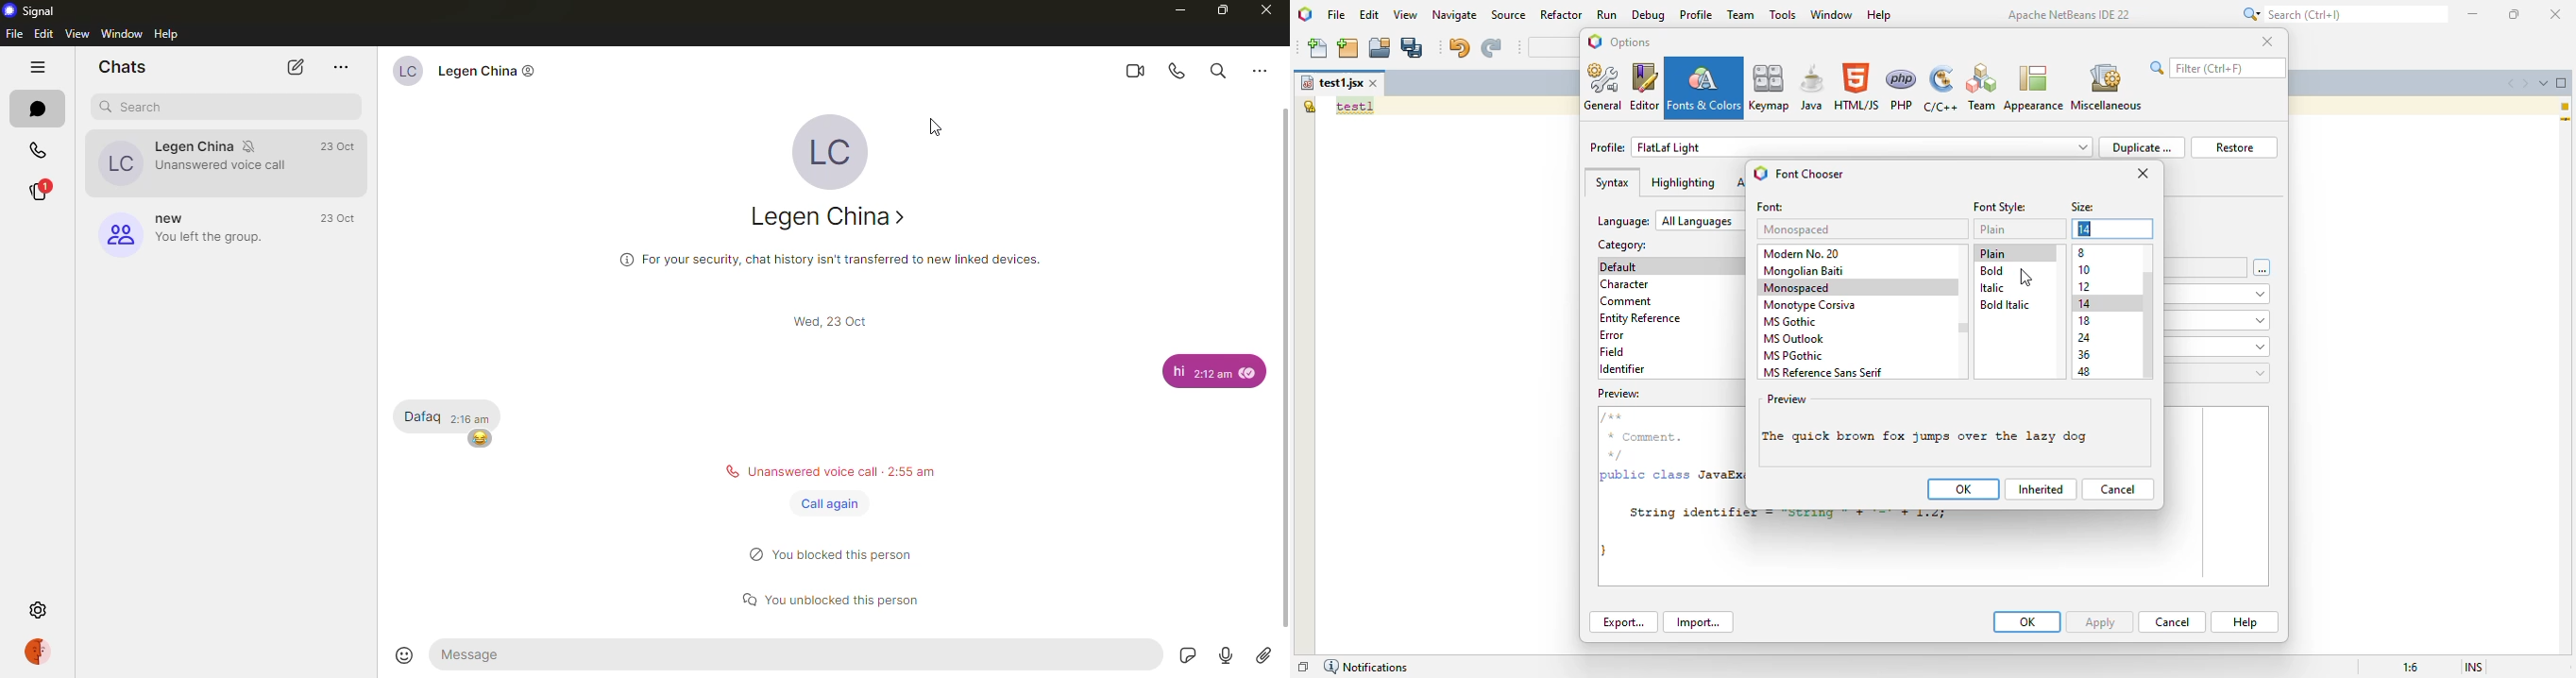 This screenshot has width=2576, height=700. What do you see at coordinates (2086, 286) in the screenshot?
I see `12` at bounding box center [2086, 286].